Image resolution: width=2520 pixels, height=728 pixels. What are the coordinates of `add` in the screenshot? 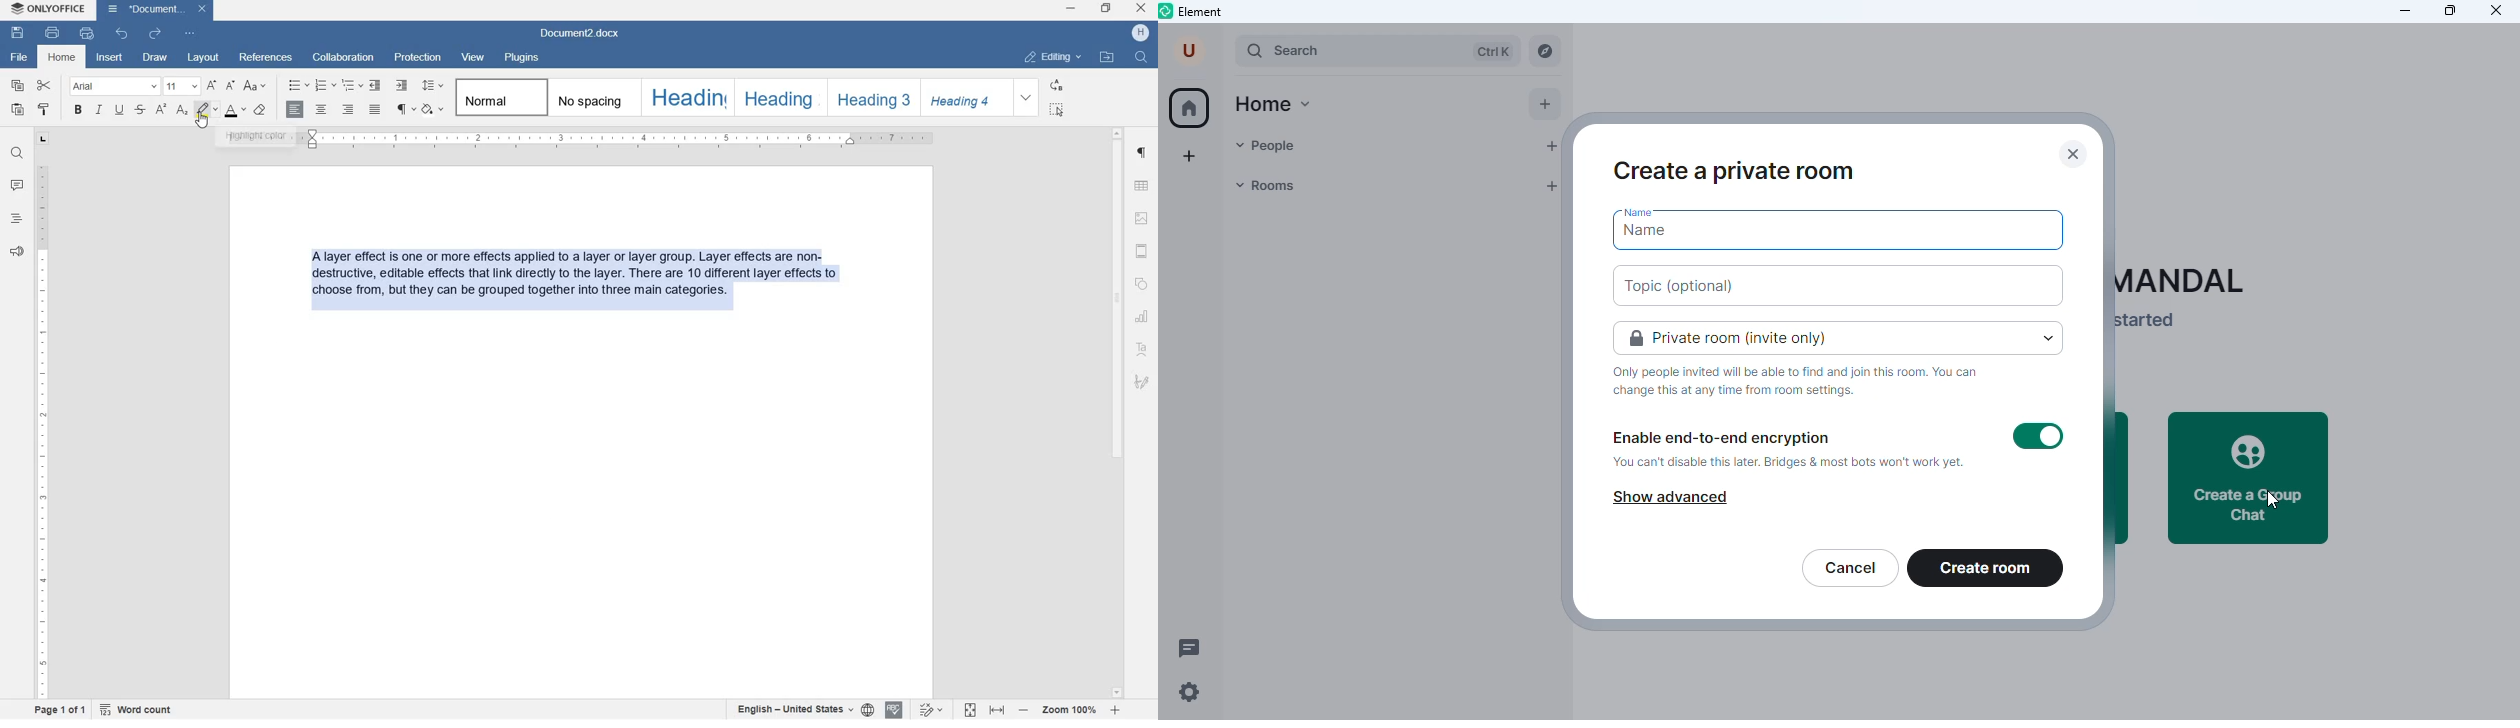 It's located at (1545, 104).